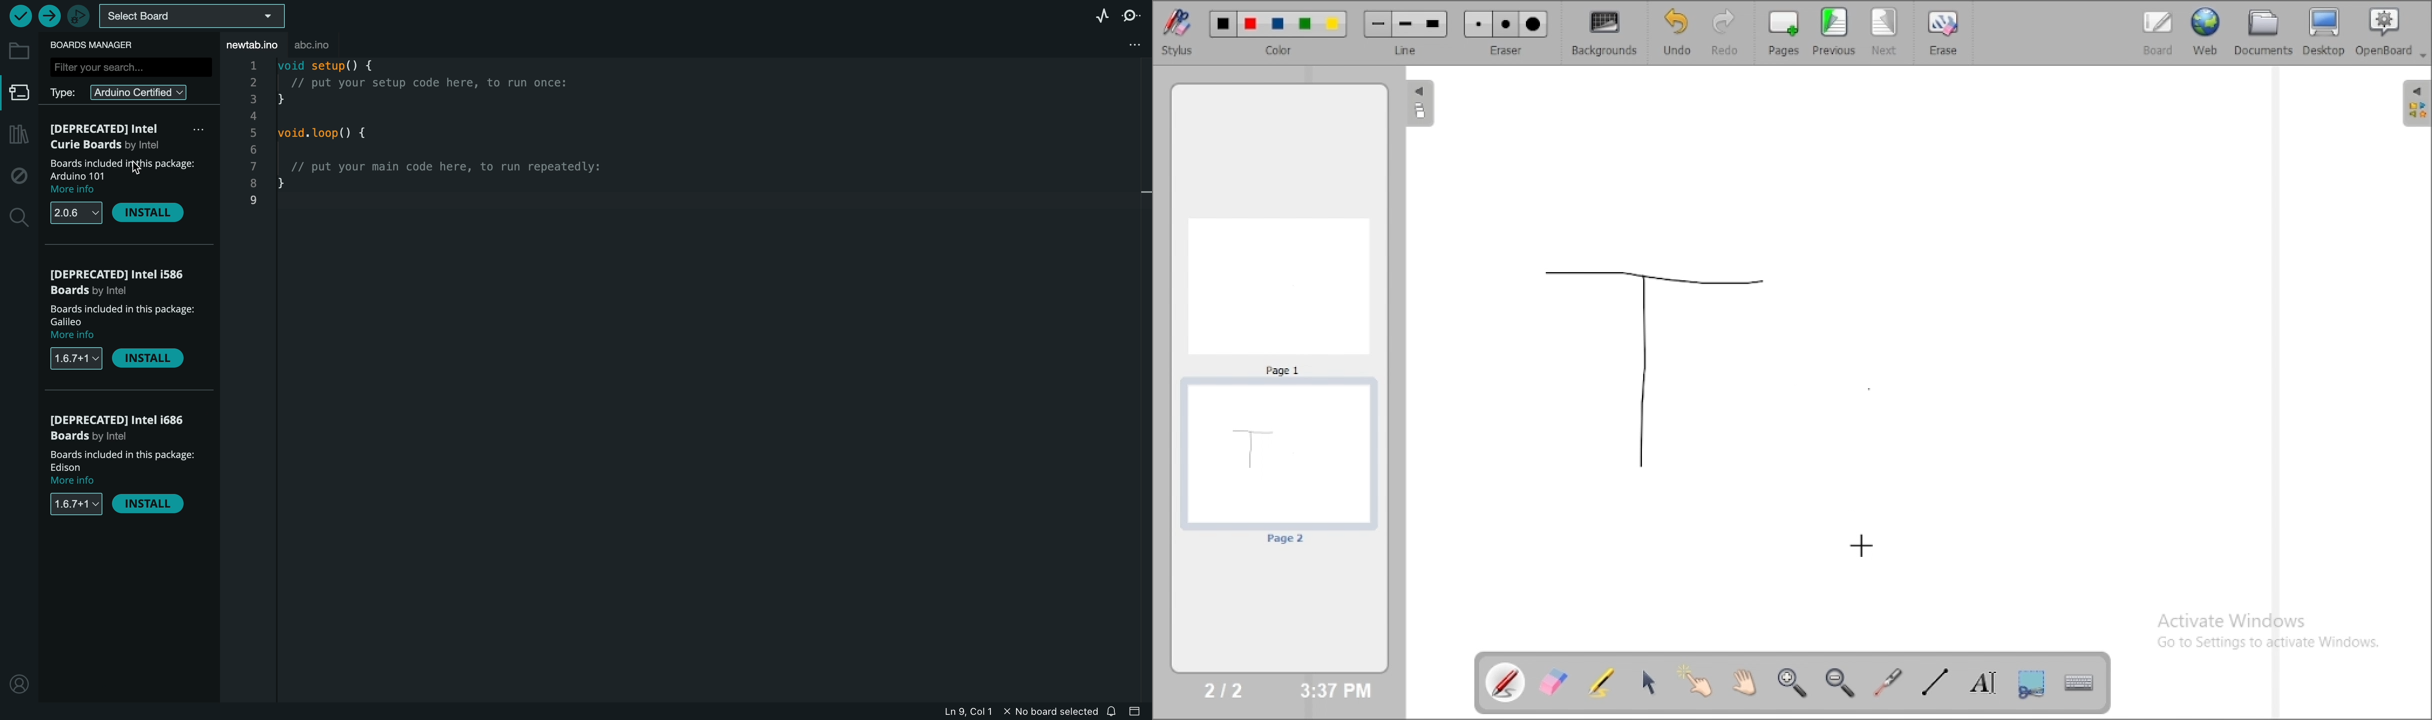 This screenshot has height=728, width=2436. I want to click on upload, so click(48, 13).